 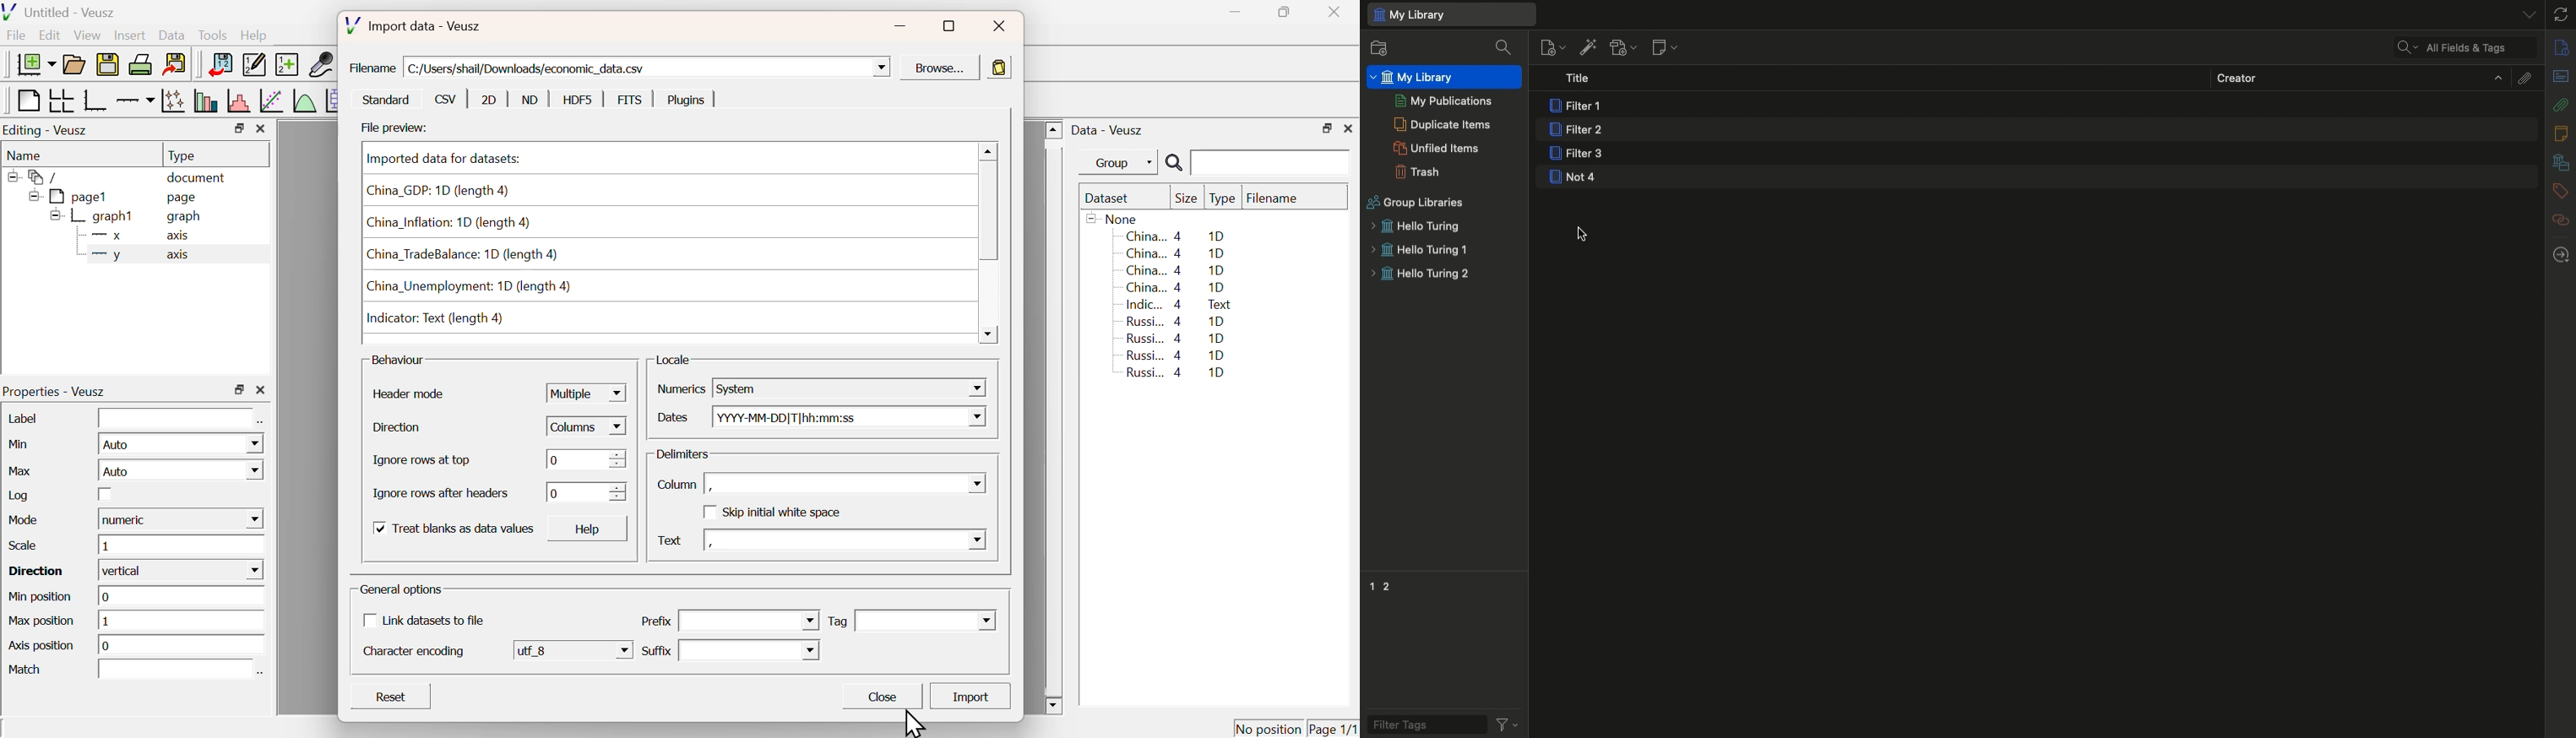 I want to click on Filter tags, so click(x=1421, y=723).